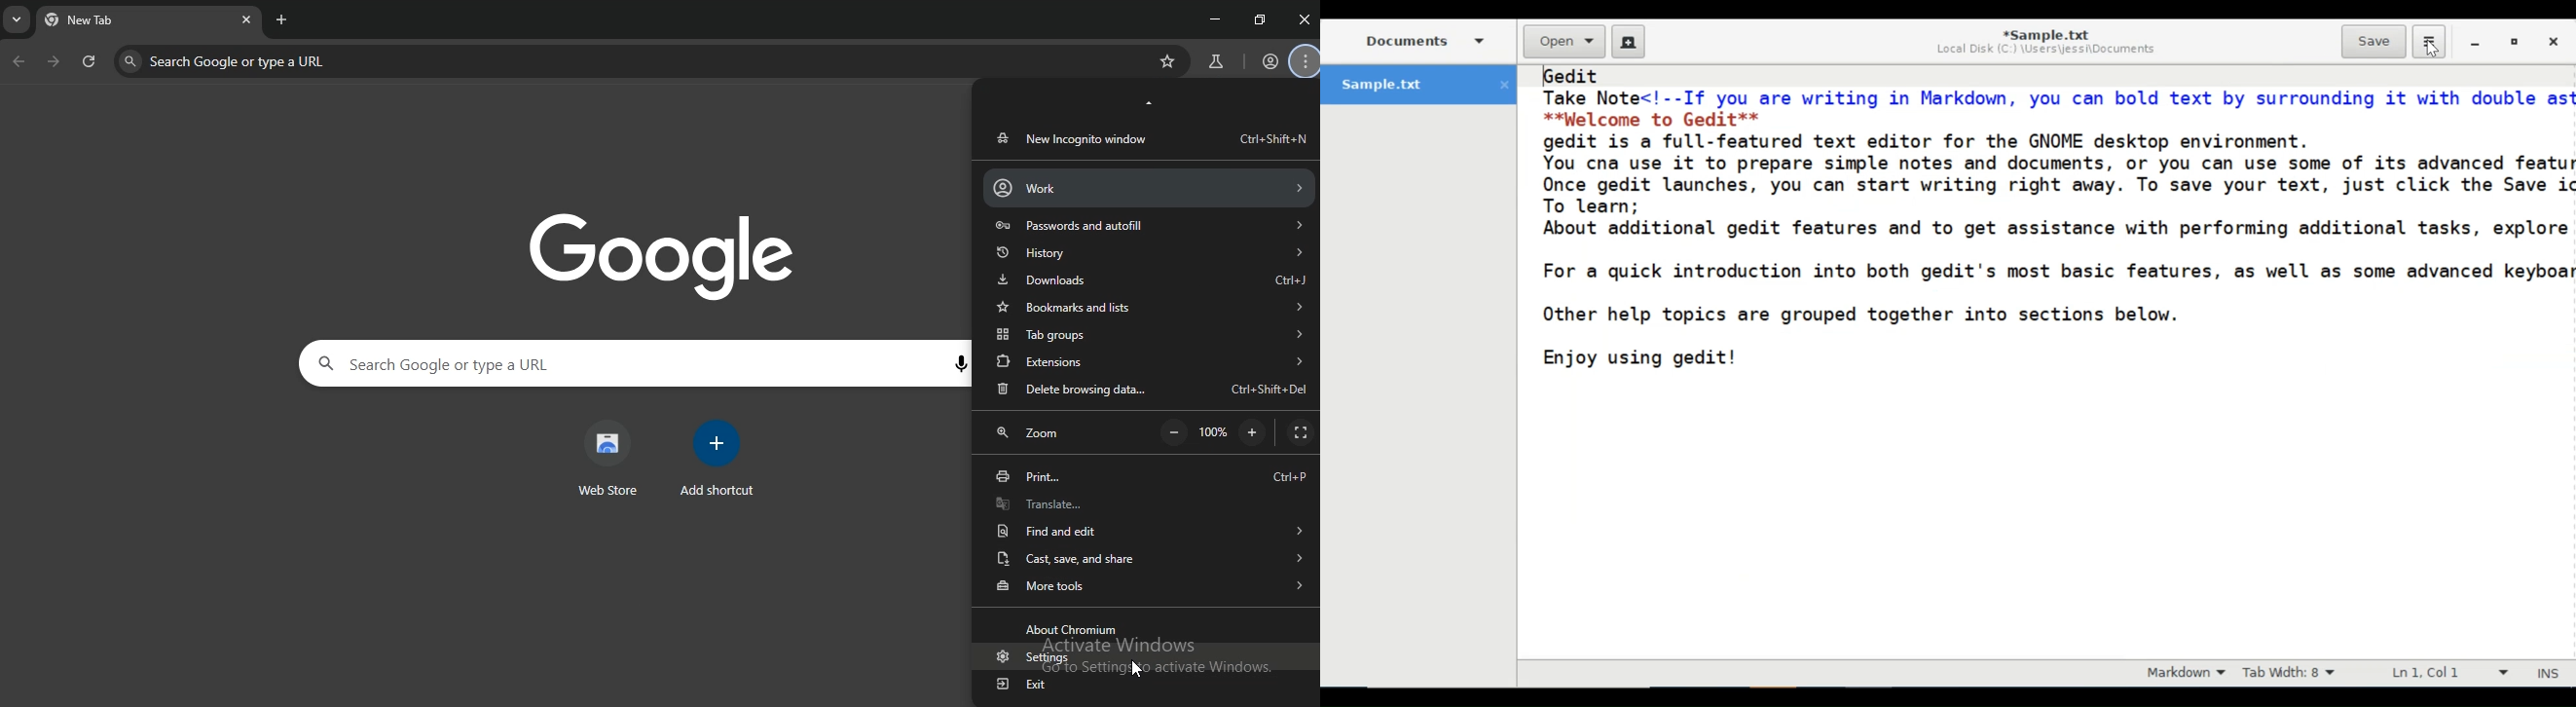 This screenshot has width=2576, height=728. Describe the element at coordinates (2053, 234) in the screenshot. I see `Gedit

Take Note<!--If you are writing in Markdown, you can bold text by surrounding it with double as
**Welcome to Gedit**

gedit is a full-featured text editor for the GNOME desktop environment.

You cna use it to prepare simple notes and documents, or you can use some of its advanced featu
Once gedit launches, you can start writing right away. To save your text, just click the Save i
To learn;

About additional gedit features and to get assistance with performing additional tasks, explore
For a quick introduction into both gedit's most basic features, as well as some advanced keyboa
Other help topics are grouped together into sections below.

Enjoy using gedit!` at that location.